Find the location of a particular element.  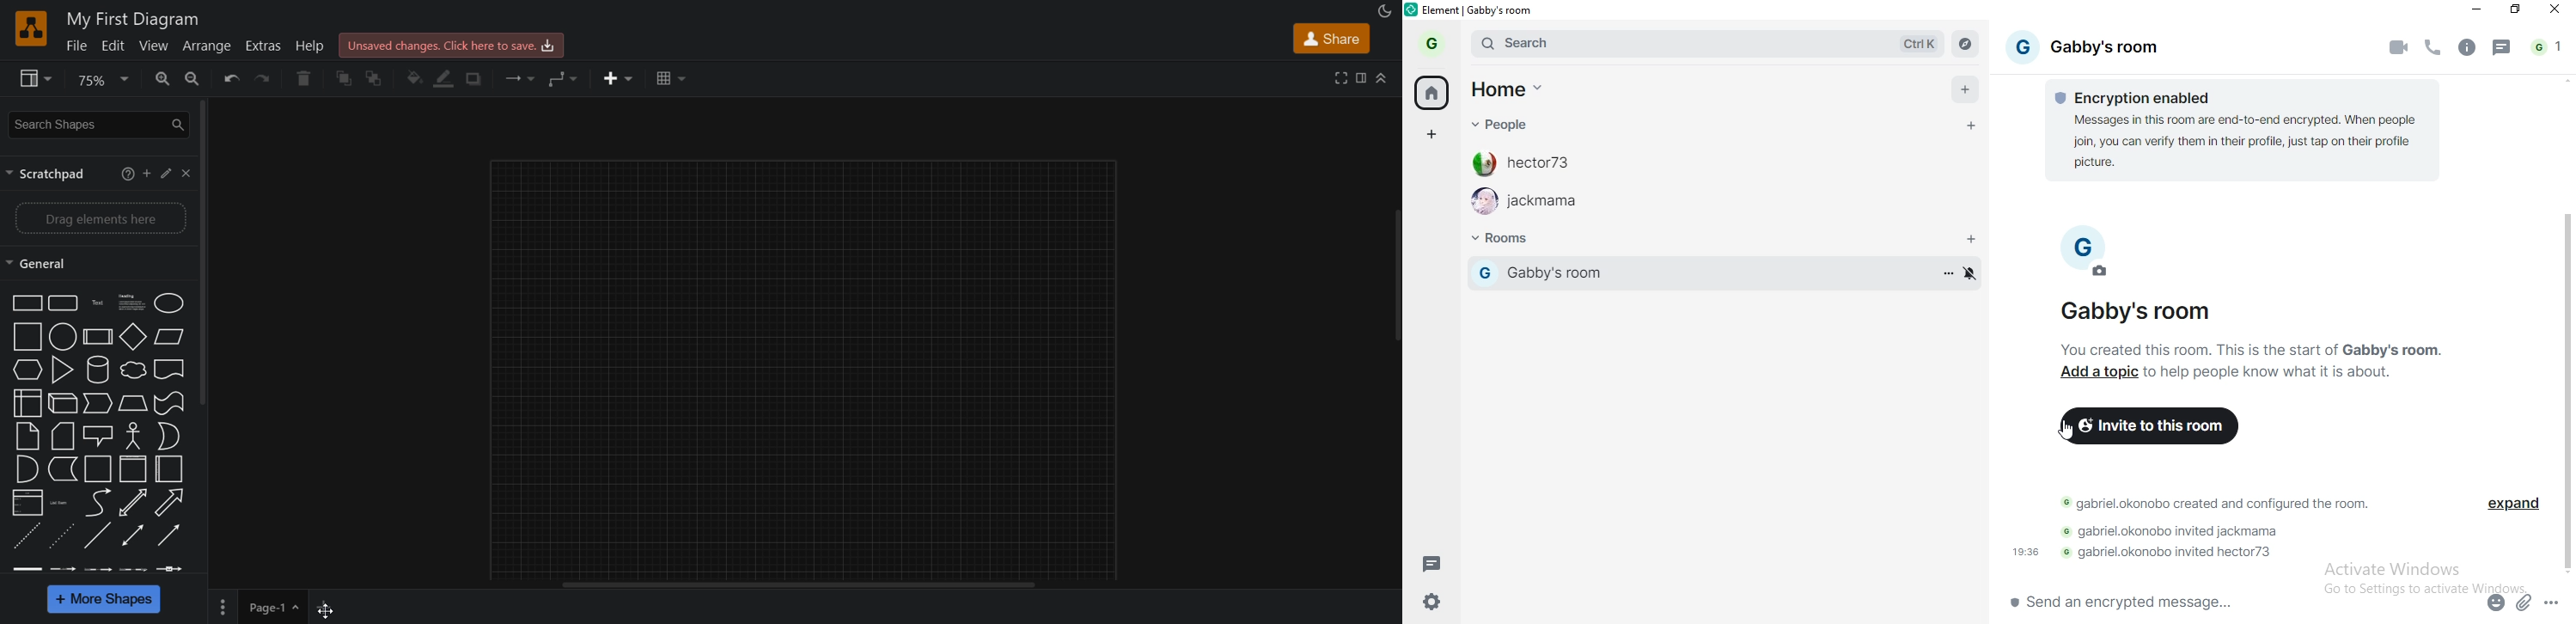

appearance is located at coordinates (1384, 12).